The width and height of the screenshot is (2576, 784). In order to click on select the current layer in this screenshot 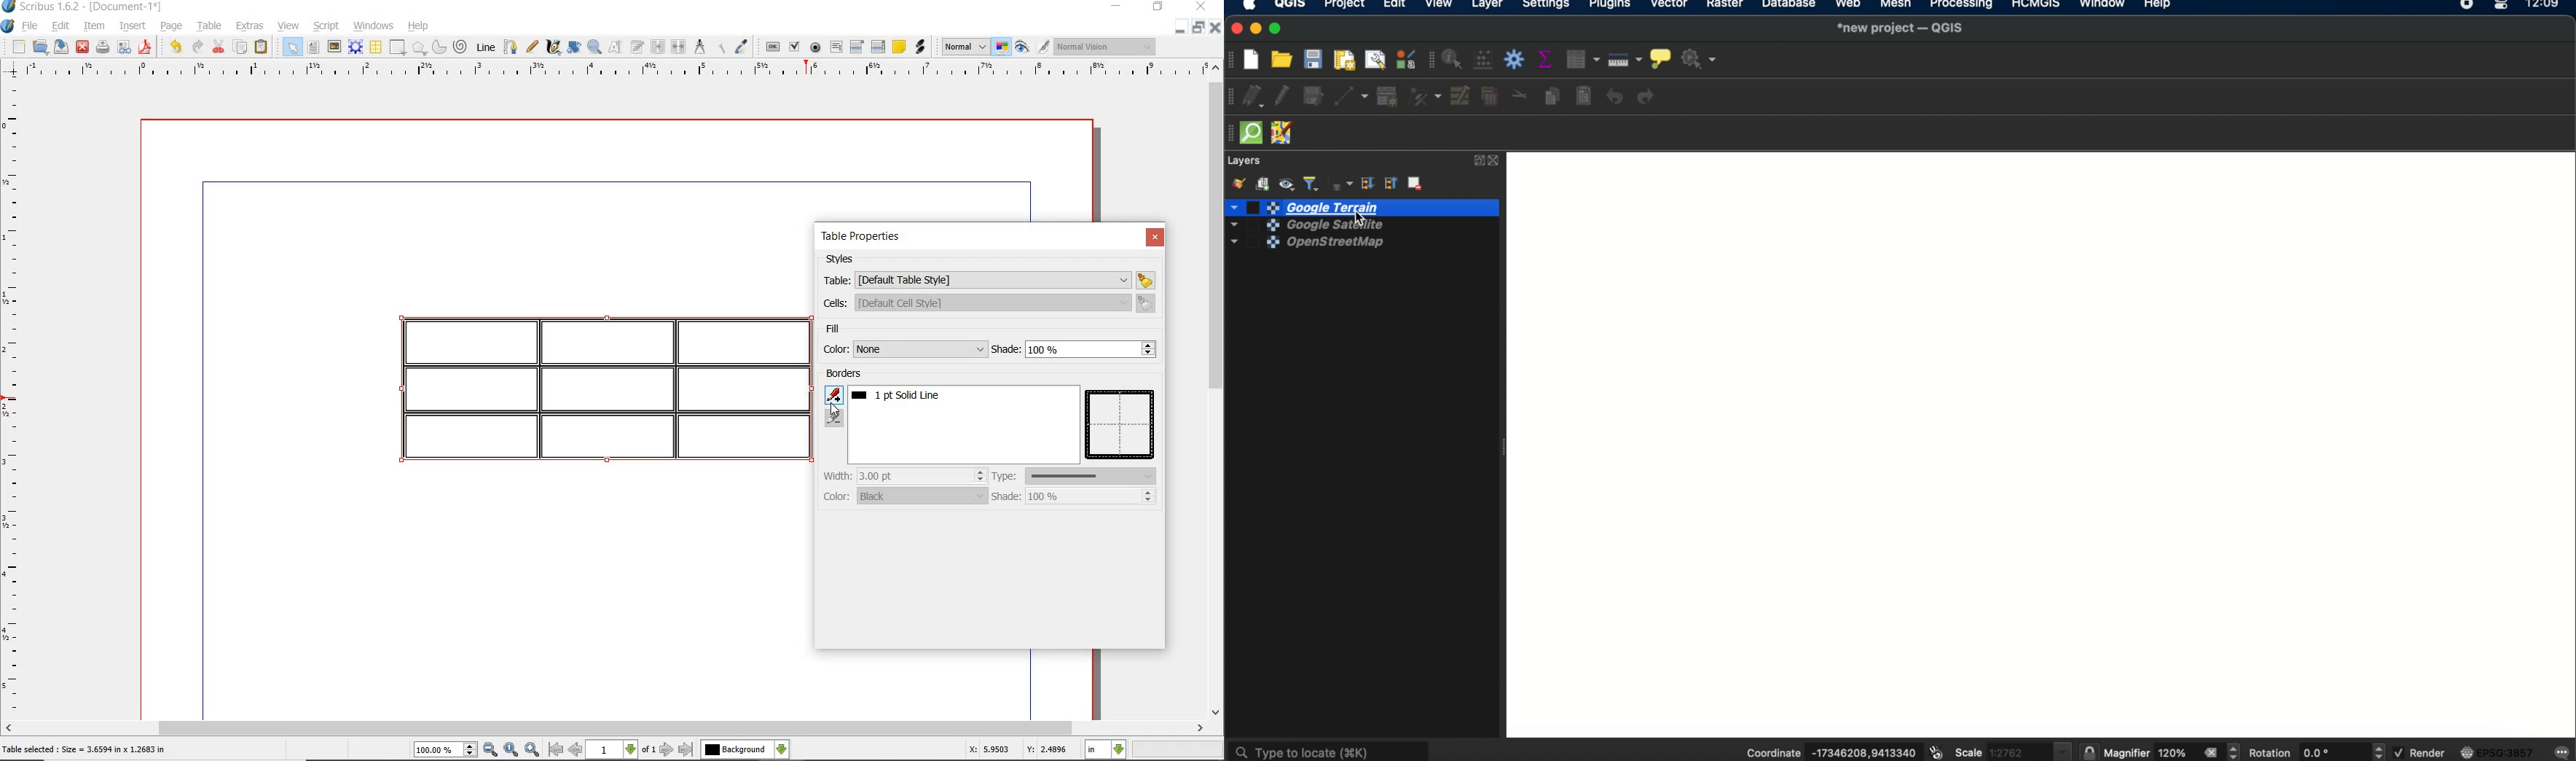, I will do `click(746, 748)`.